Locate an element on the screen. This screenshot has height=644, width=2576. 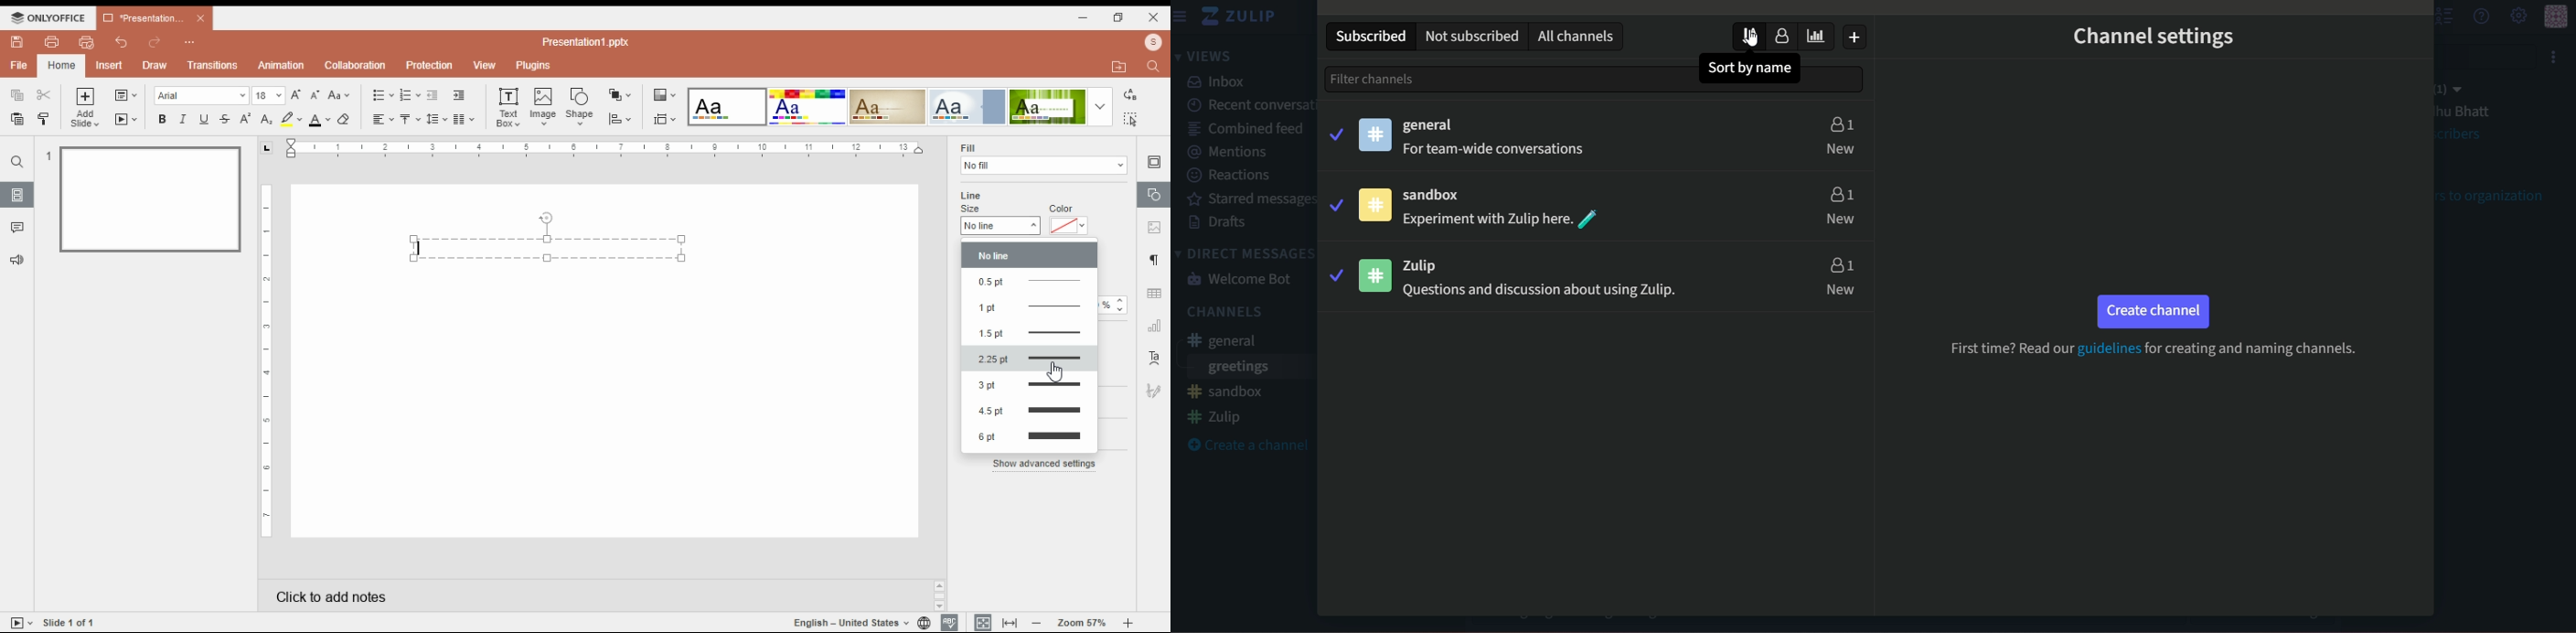
Ruler is located at coordinates (266, 360).